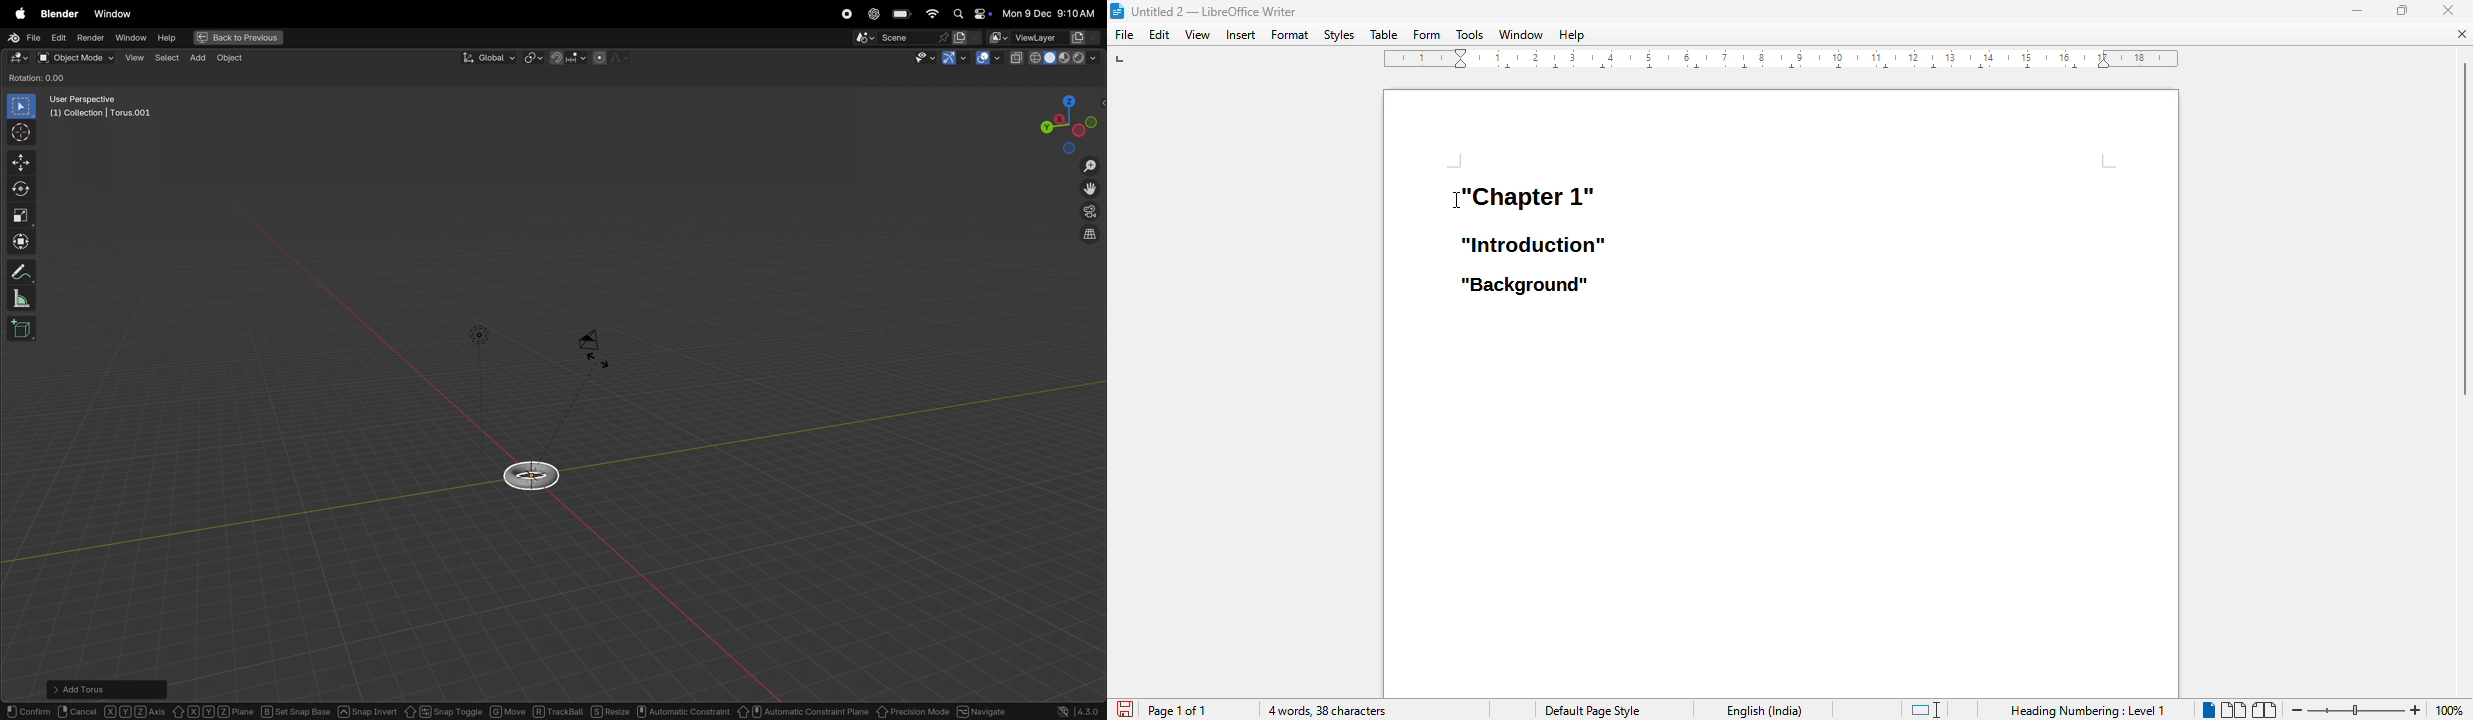  What do you see at coordinates (1124, 34) in the screenshot?
I see `file` at bounding box center [1124, 34].